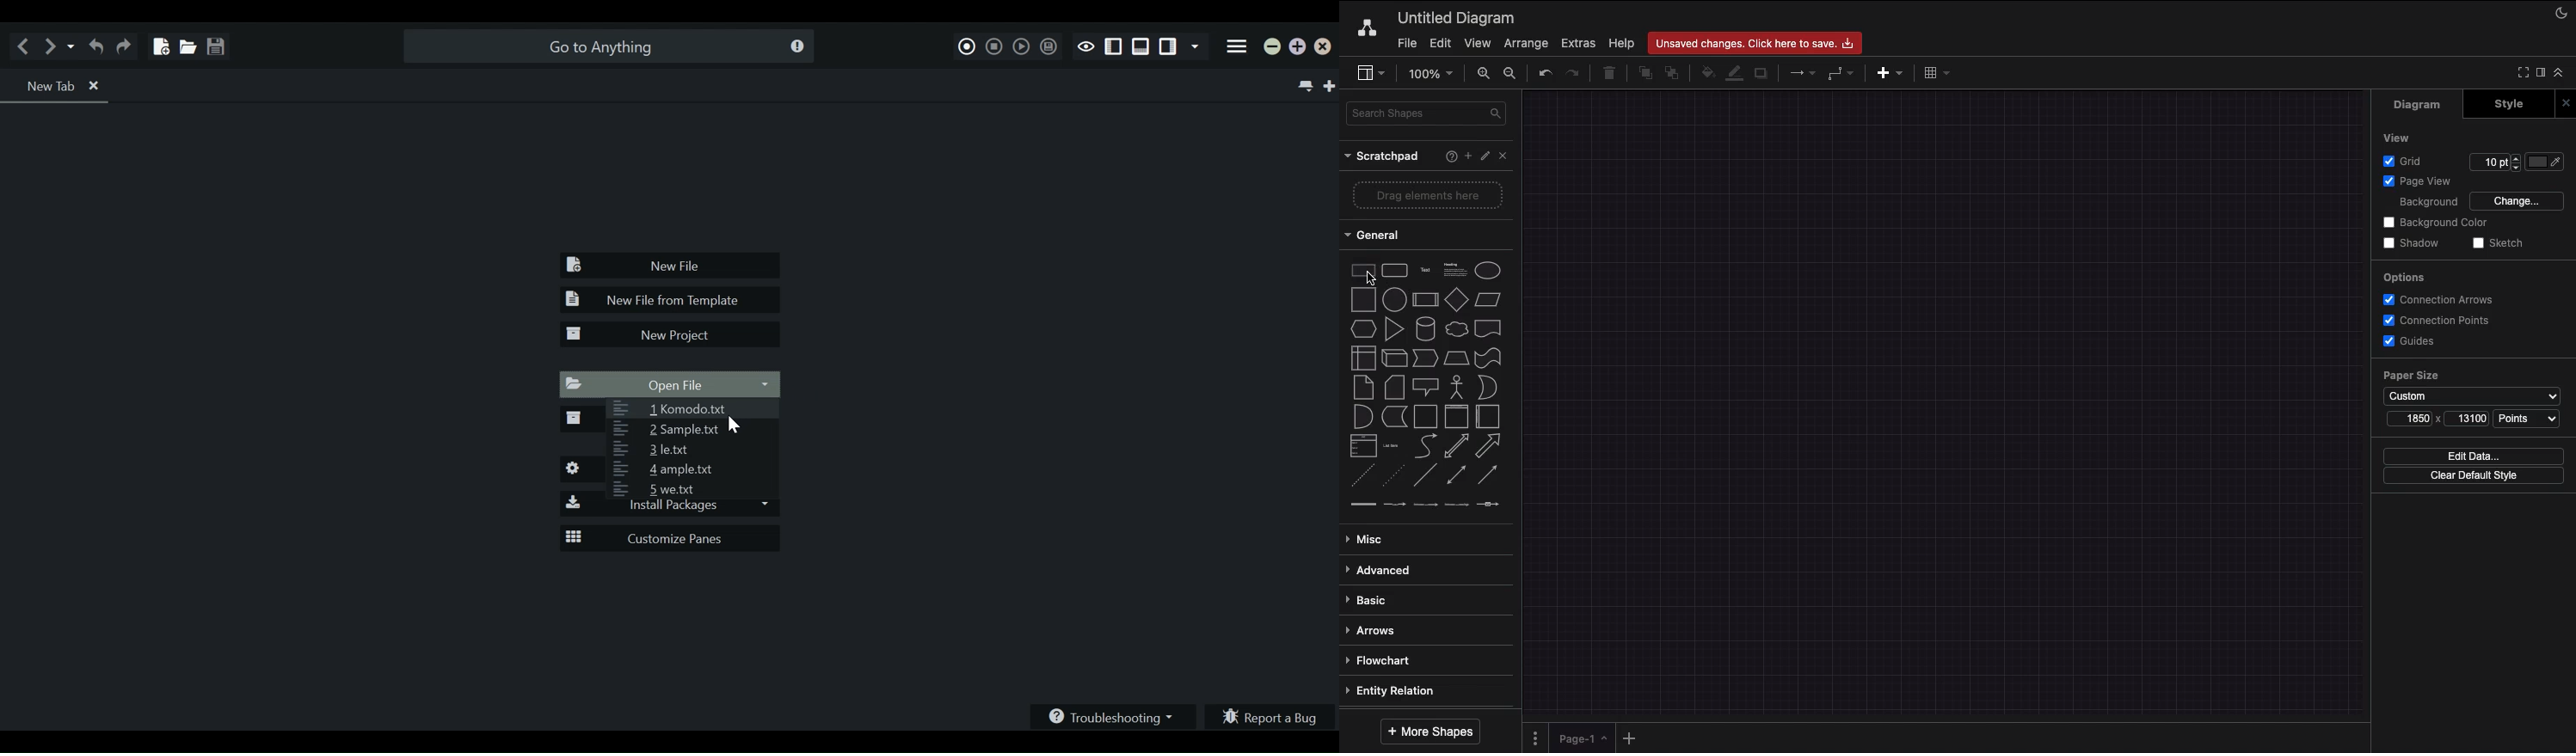 Image resolution: width=2576 pixels, height=756 pixels. Describe the element at coordinates (1842, 75) in the screenshot. I see `Waypoints` at that location.